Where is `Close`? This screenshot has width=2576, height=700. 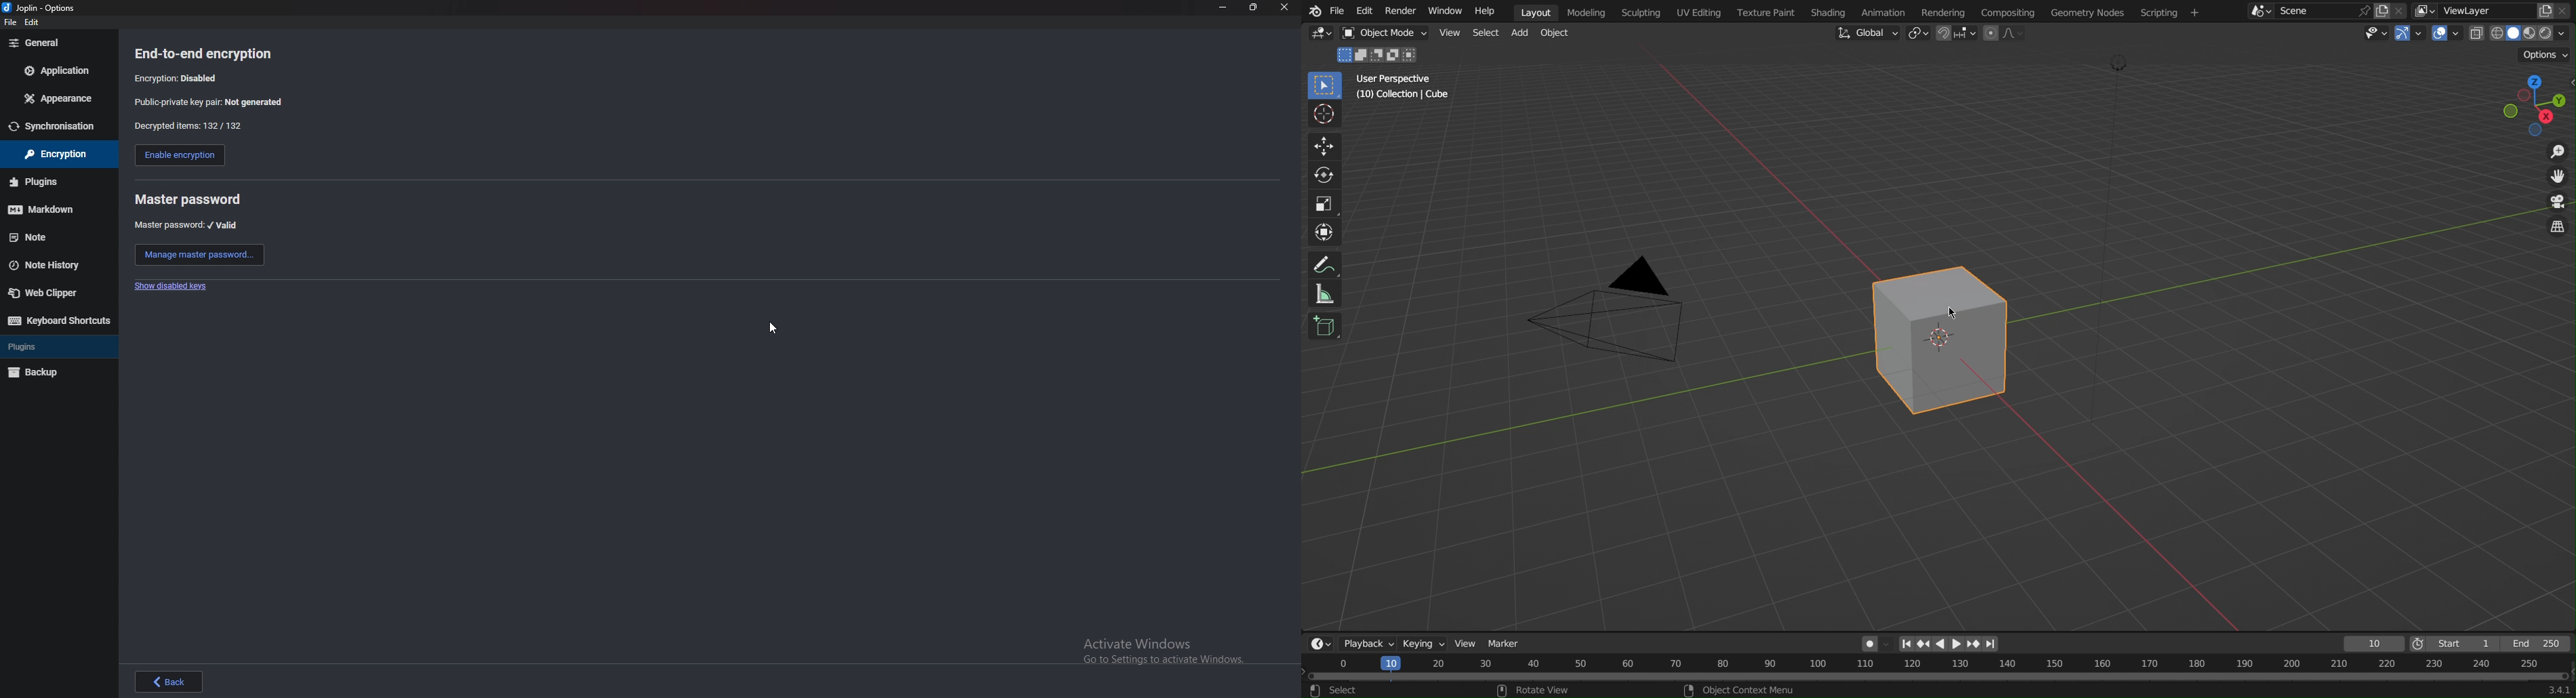 Close is located at coordinates (2567, 11).